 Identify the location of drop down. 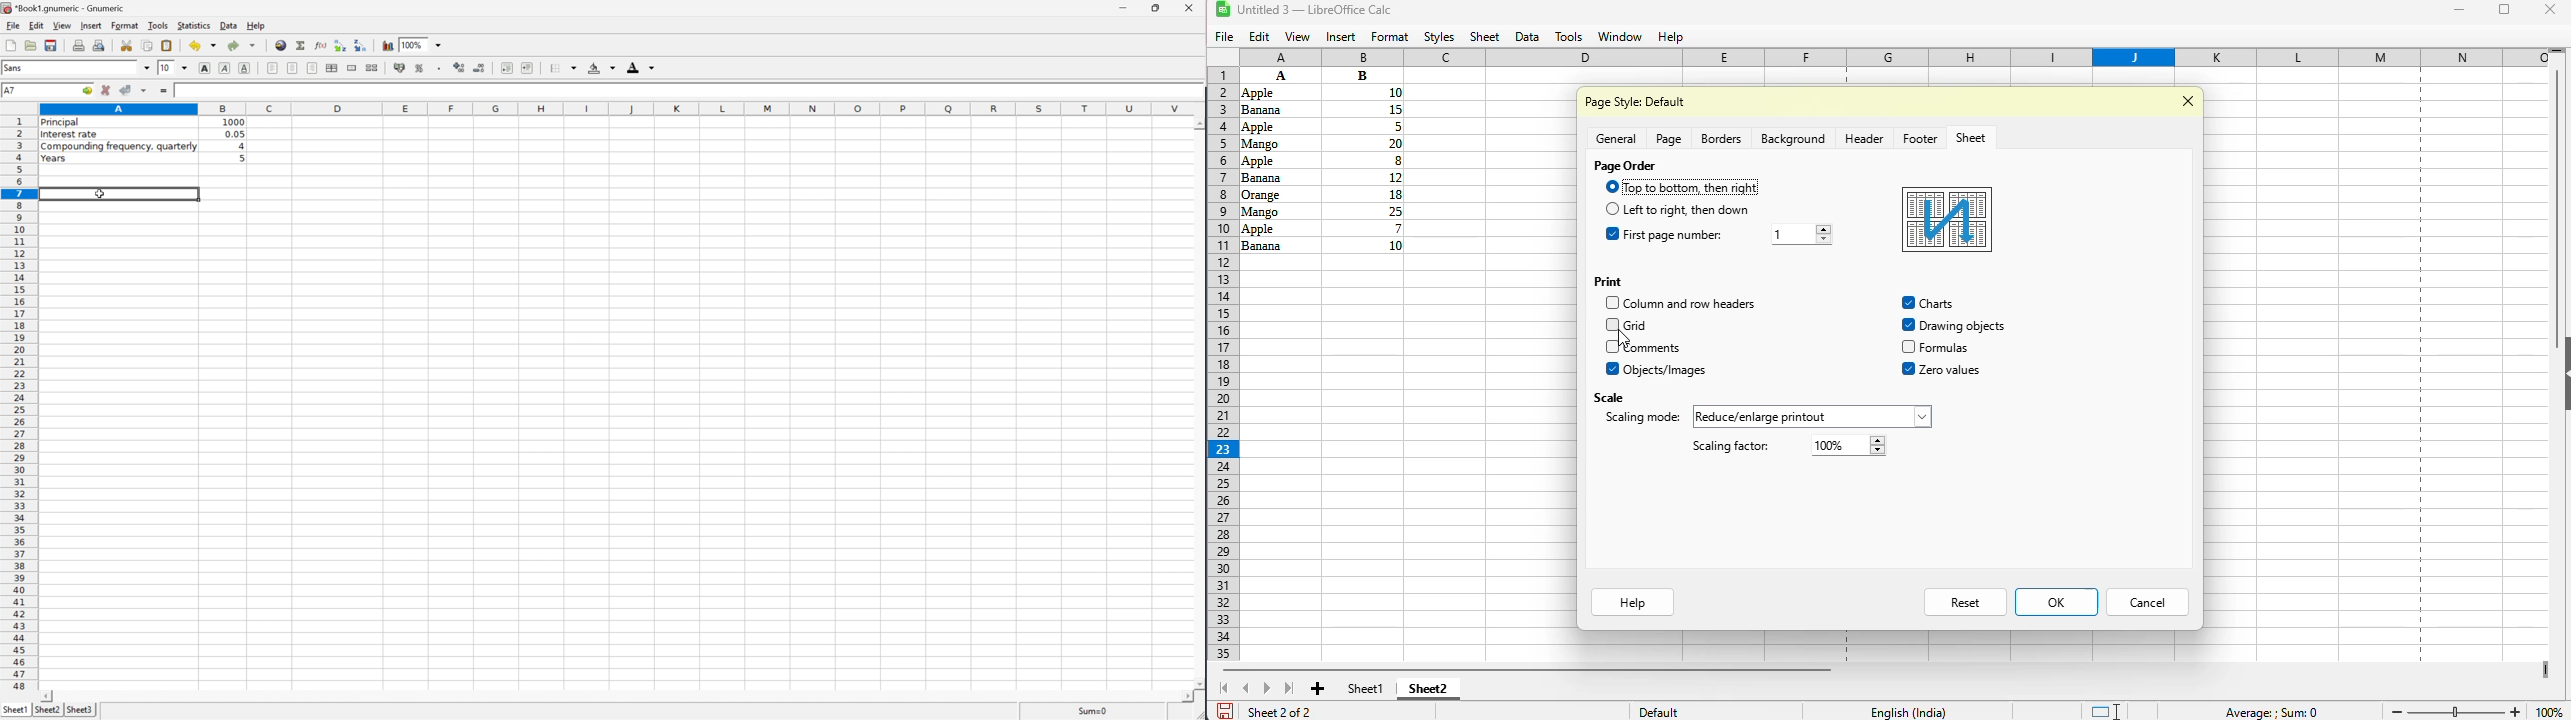
(440, 46).